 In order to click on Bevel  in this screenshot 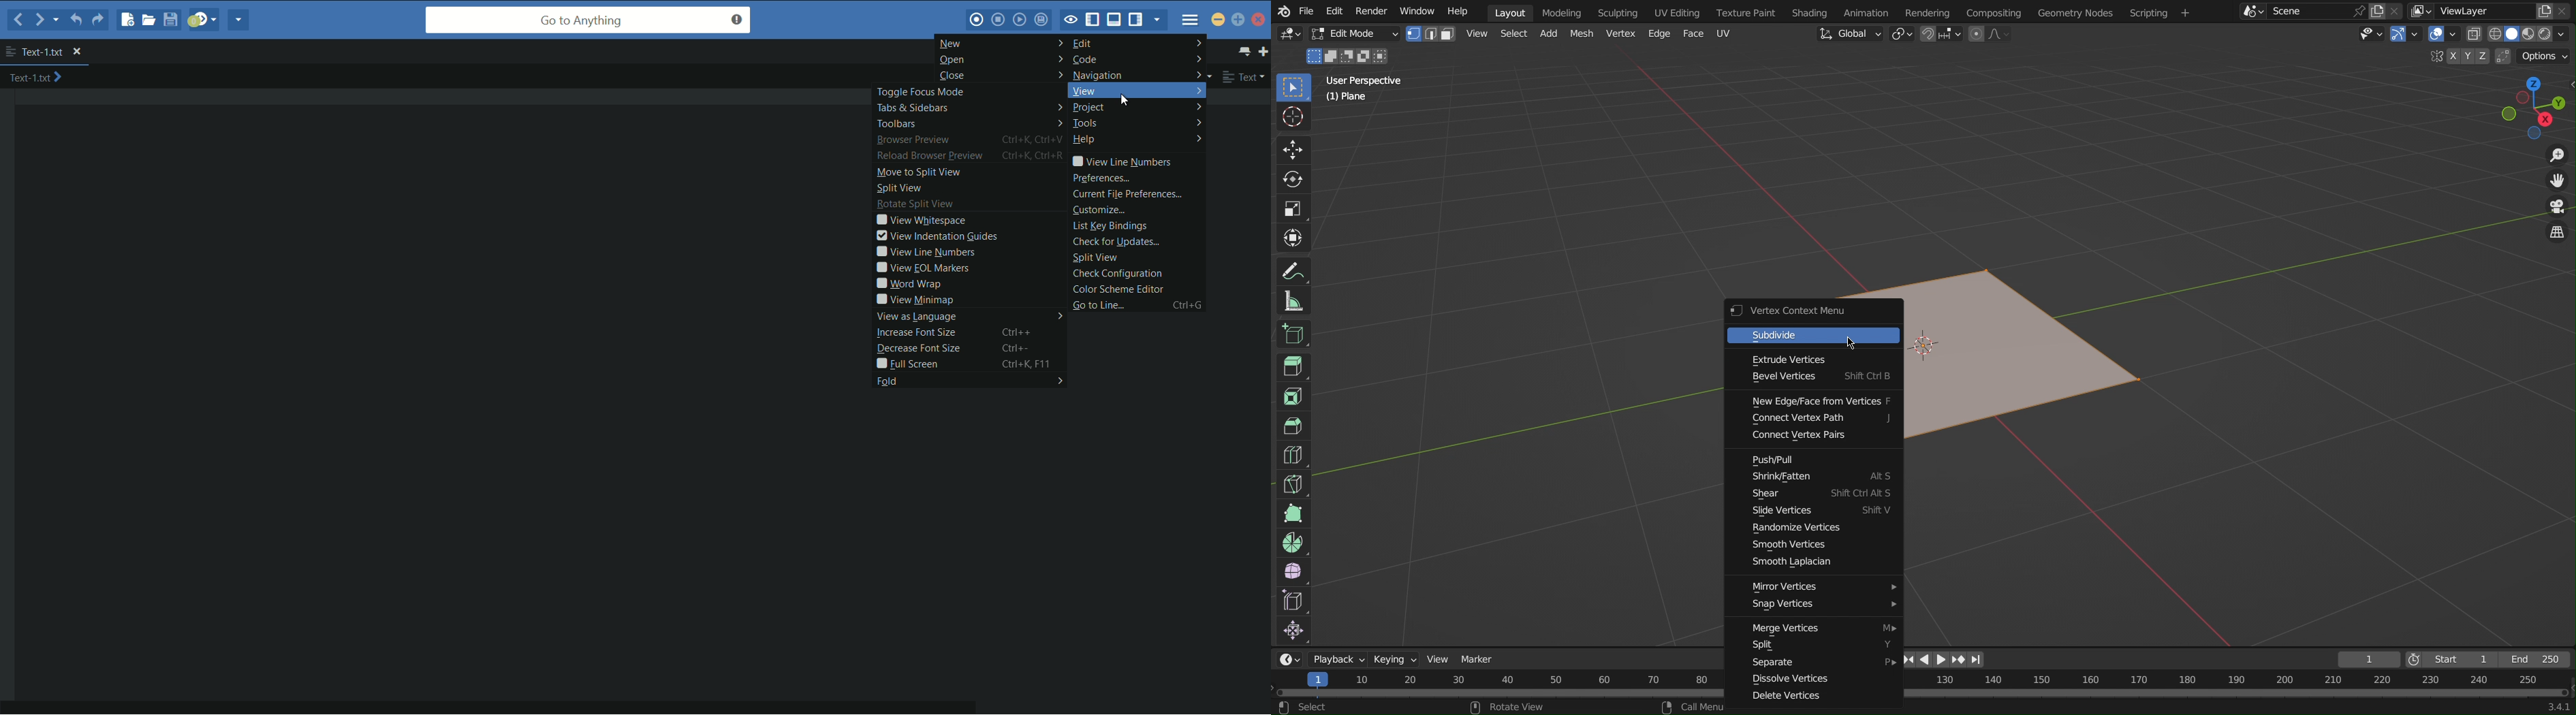, I will do `click(1293, 426)`.